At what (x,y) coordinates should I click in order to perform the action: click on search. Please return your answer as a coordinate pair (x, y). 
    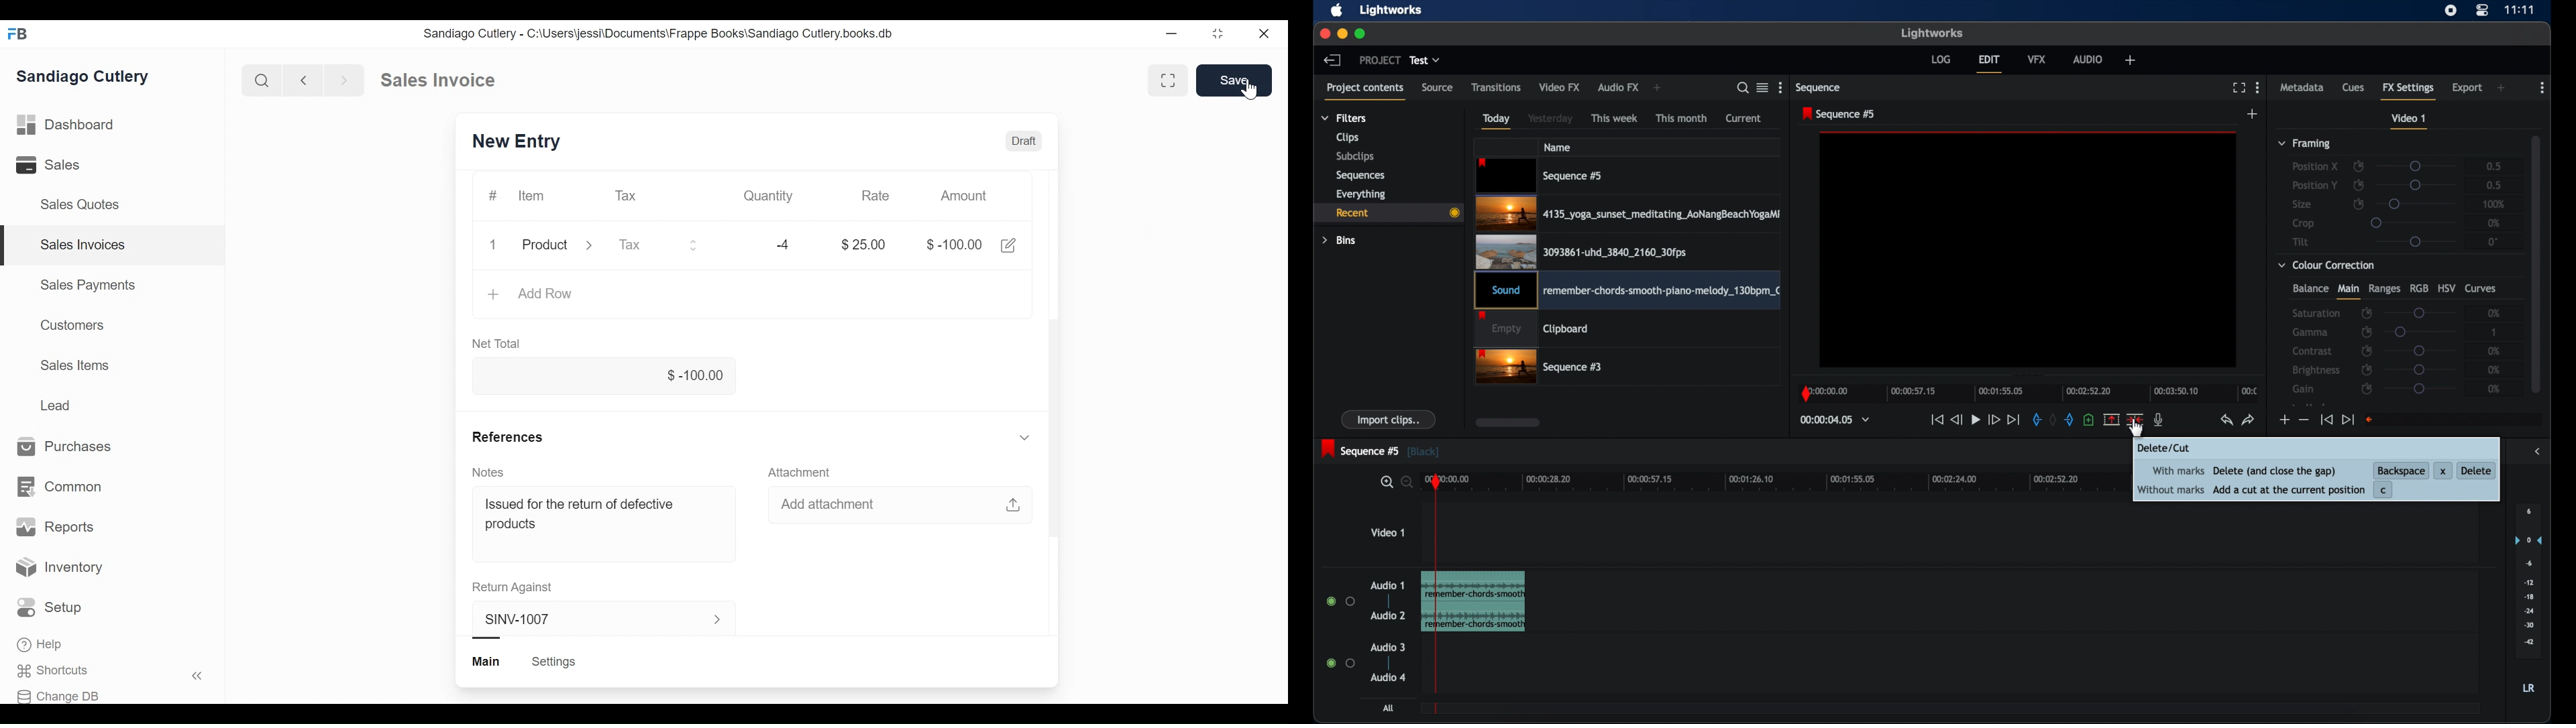
    Looking at the image, I should click on (1743, 88).